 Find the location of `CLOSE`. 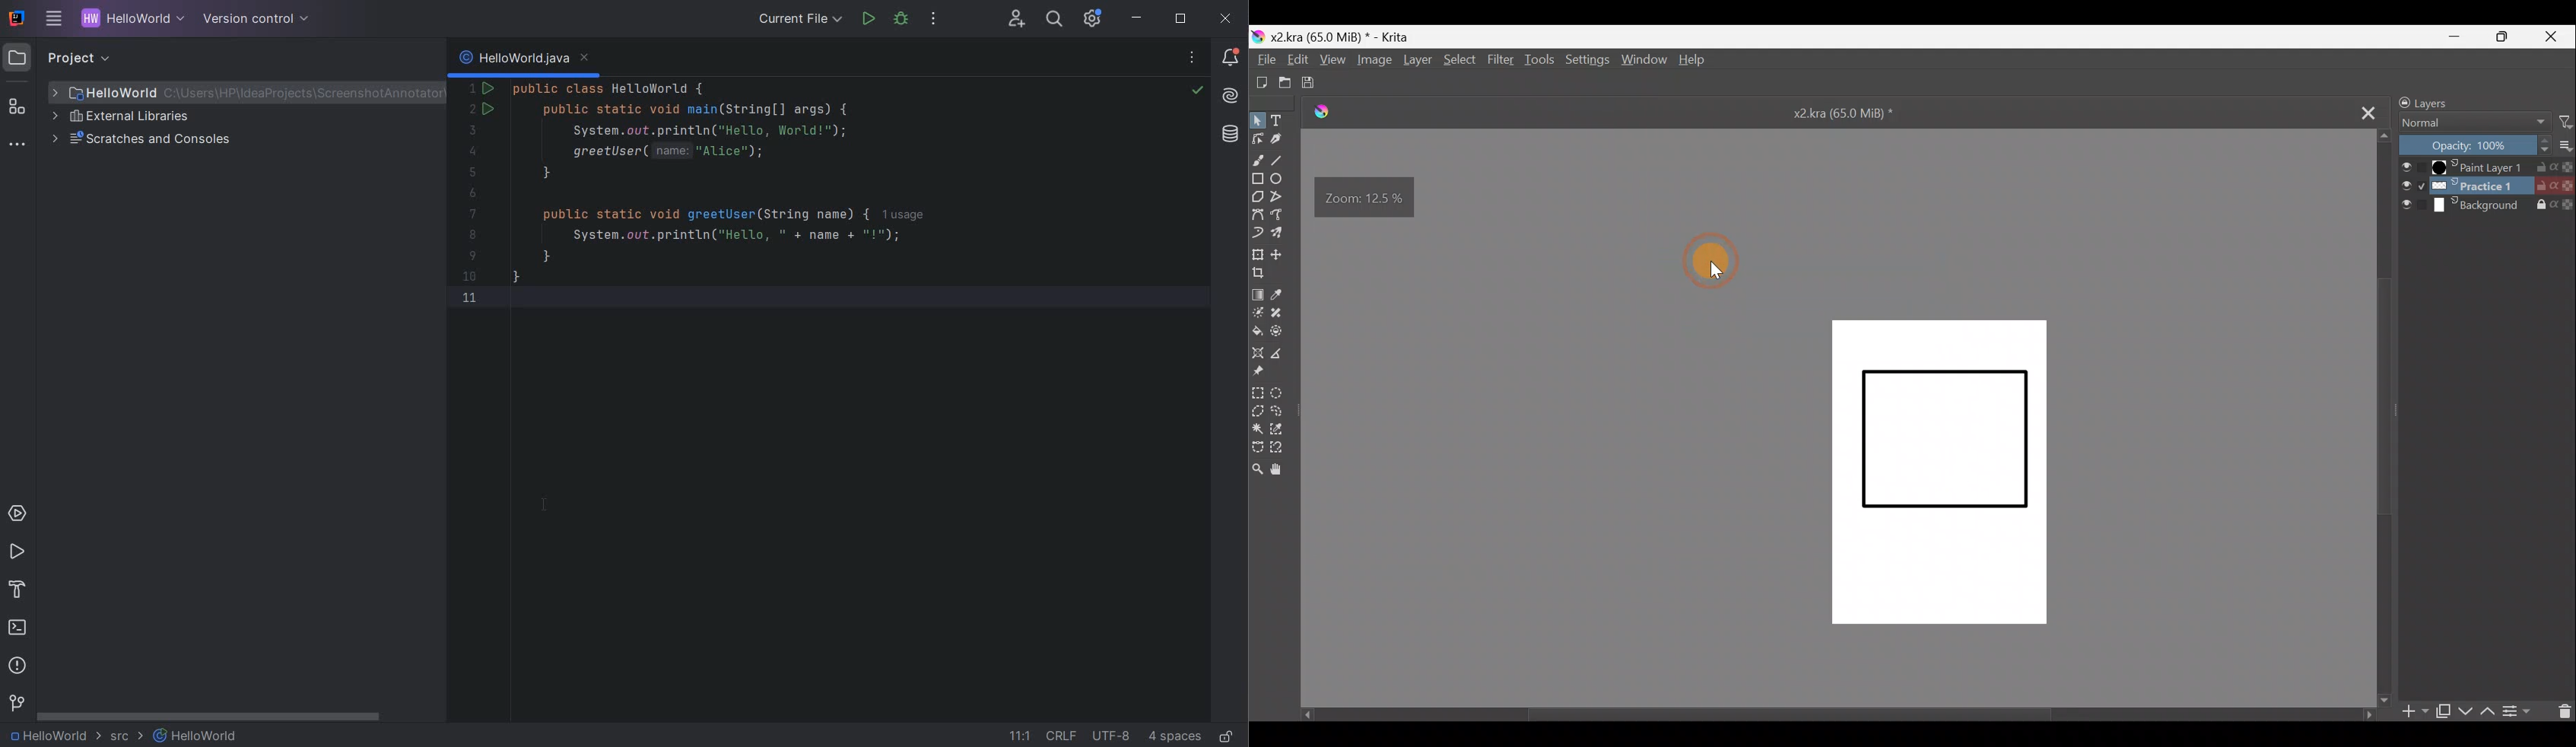

CLOSE is located at coordinates (1226, 18).